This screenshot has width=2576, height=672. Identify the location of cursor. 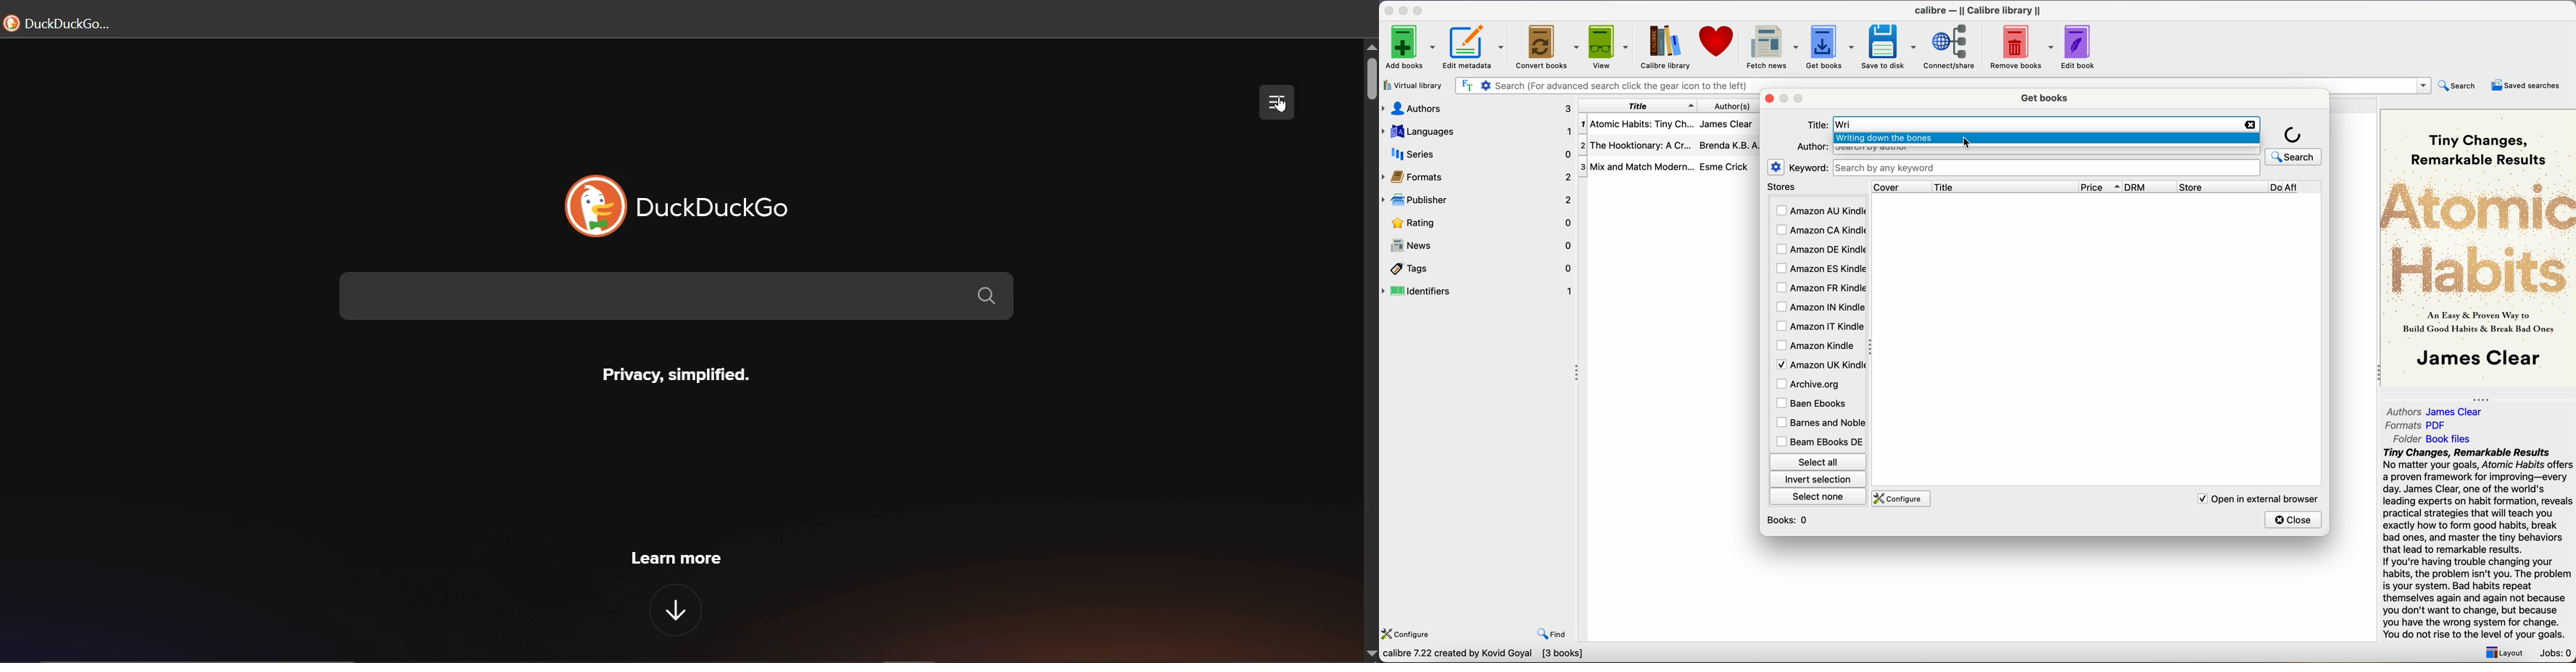
(1966, 142).